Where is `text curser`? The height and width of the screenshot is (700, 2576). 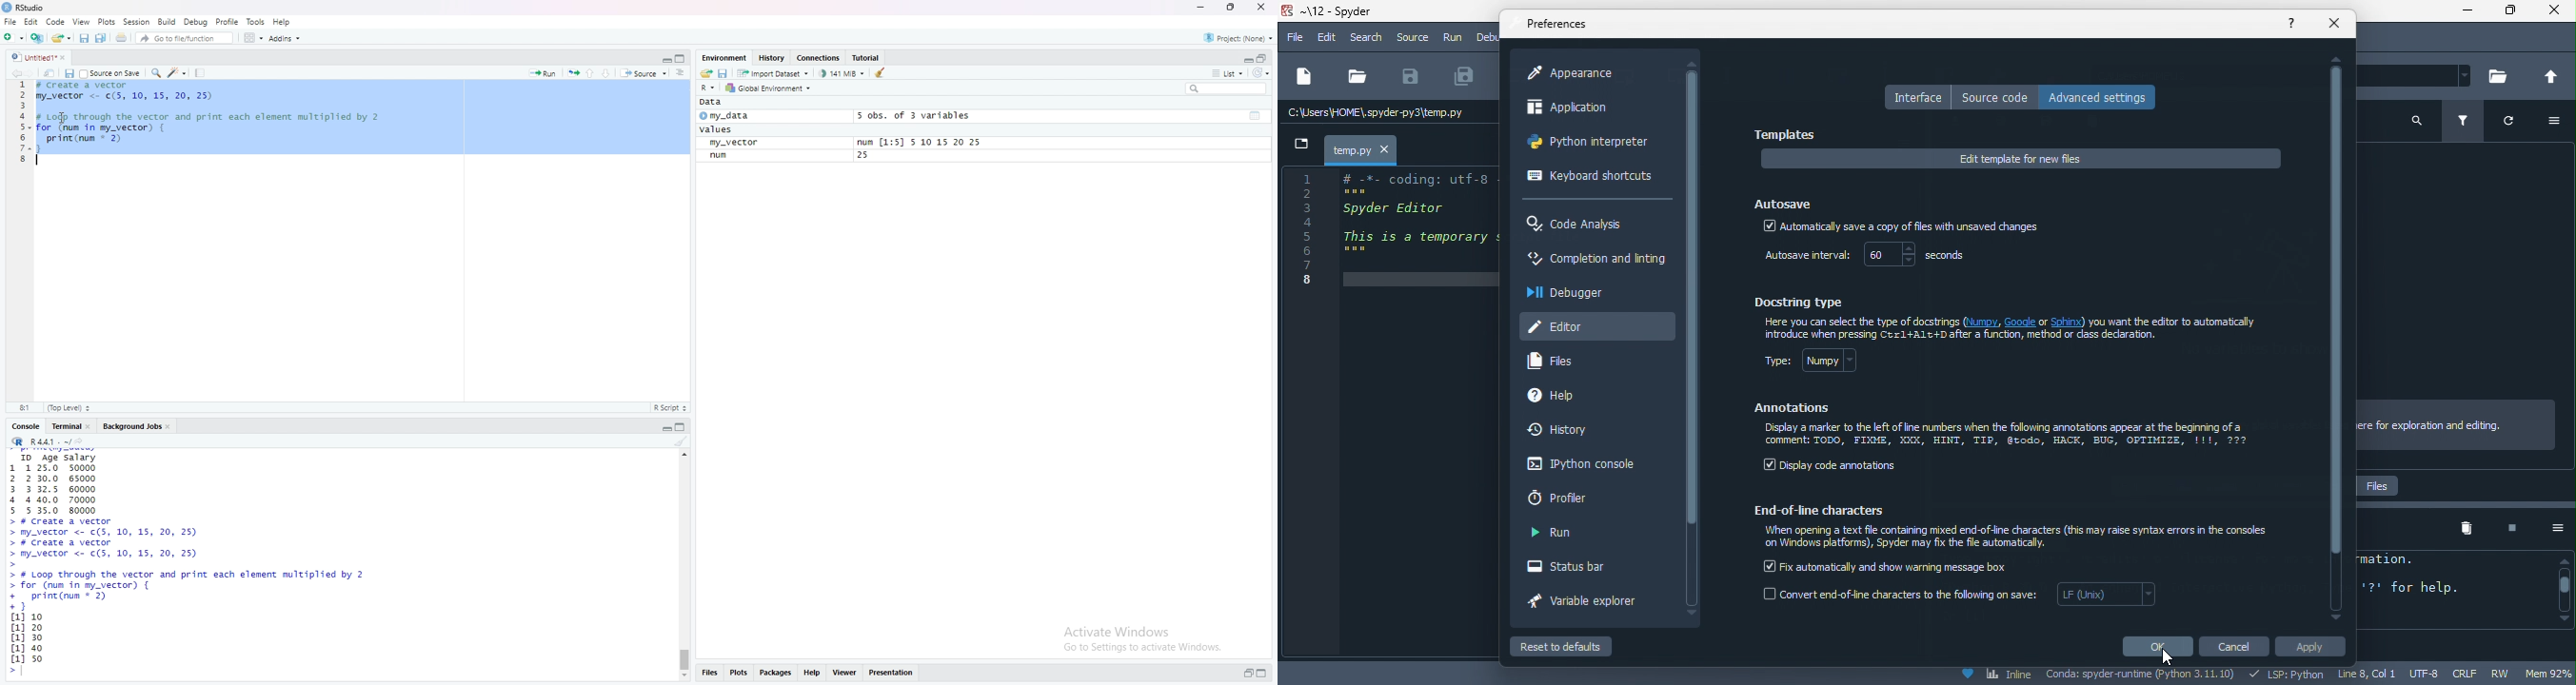
text curser is located at coordinates (26, 672).